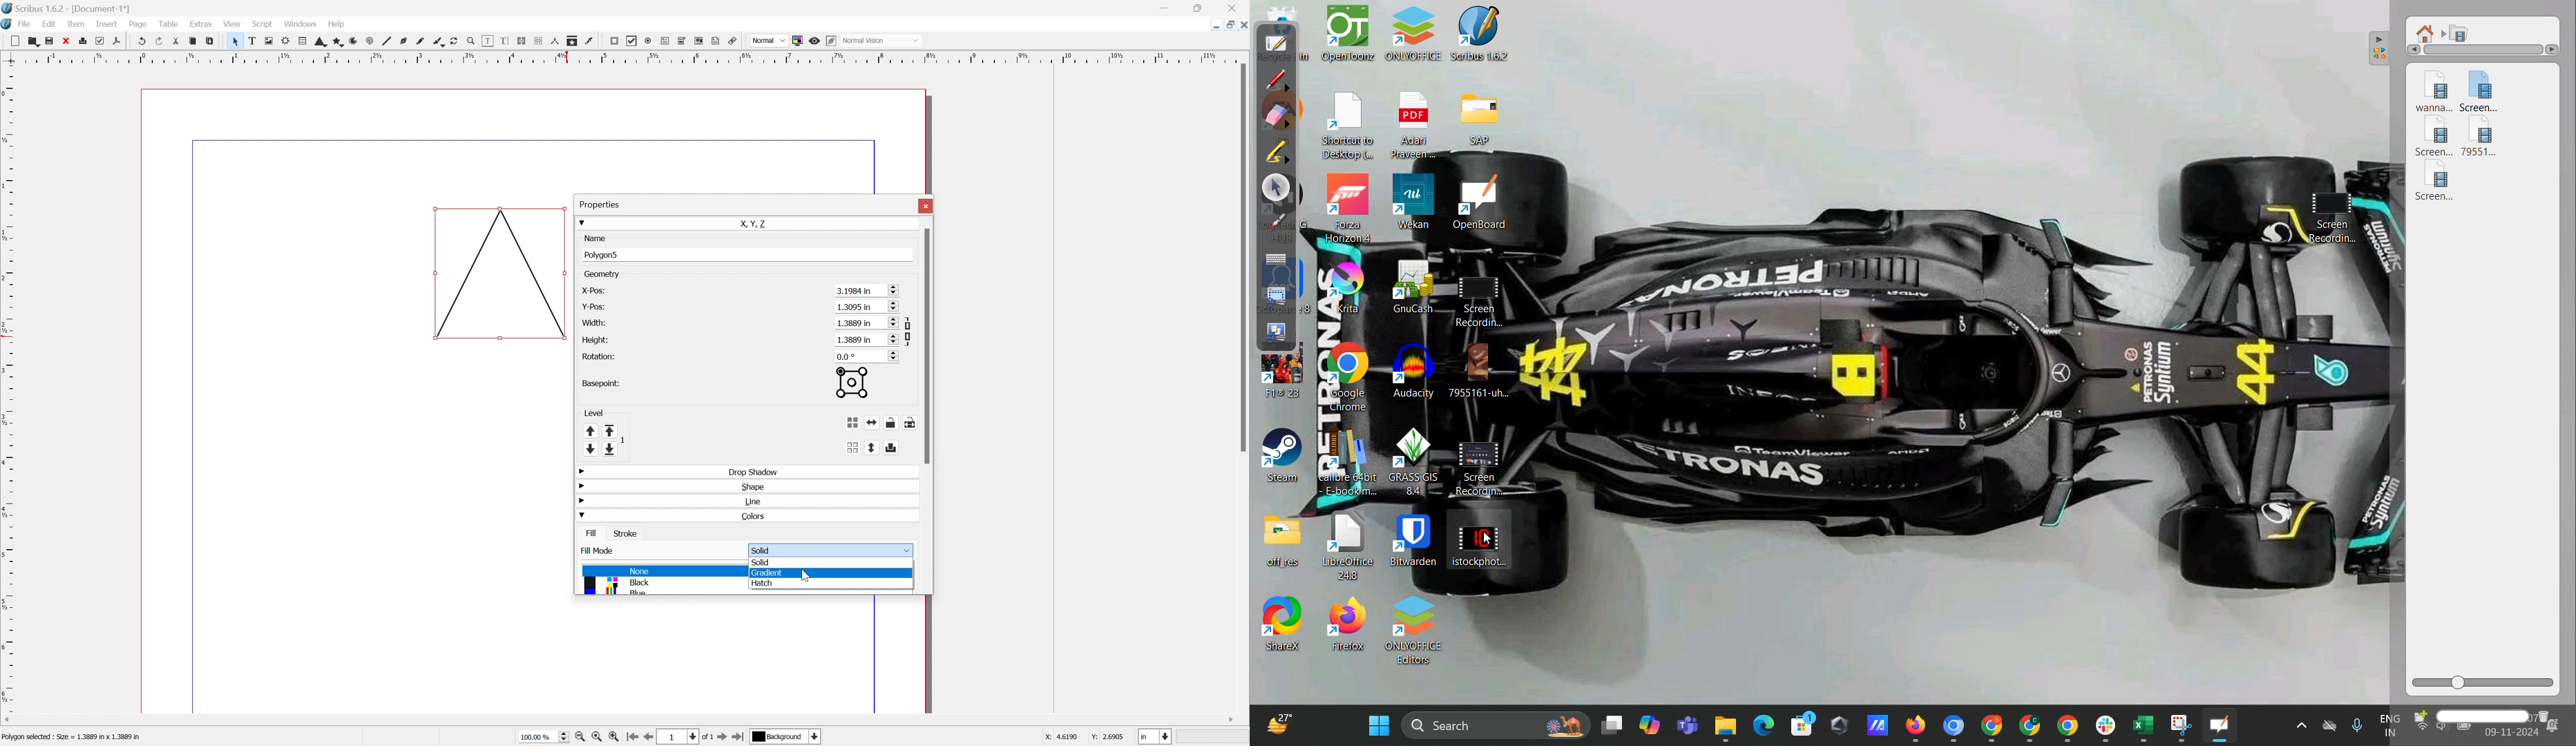 The height and width of the screenshot is (756, 2576). Describe the element at coordinates (1474, 468) in the screenshot. I see `Screen Recording` at that location.